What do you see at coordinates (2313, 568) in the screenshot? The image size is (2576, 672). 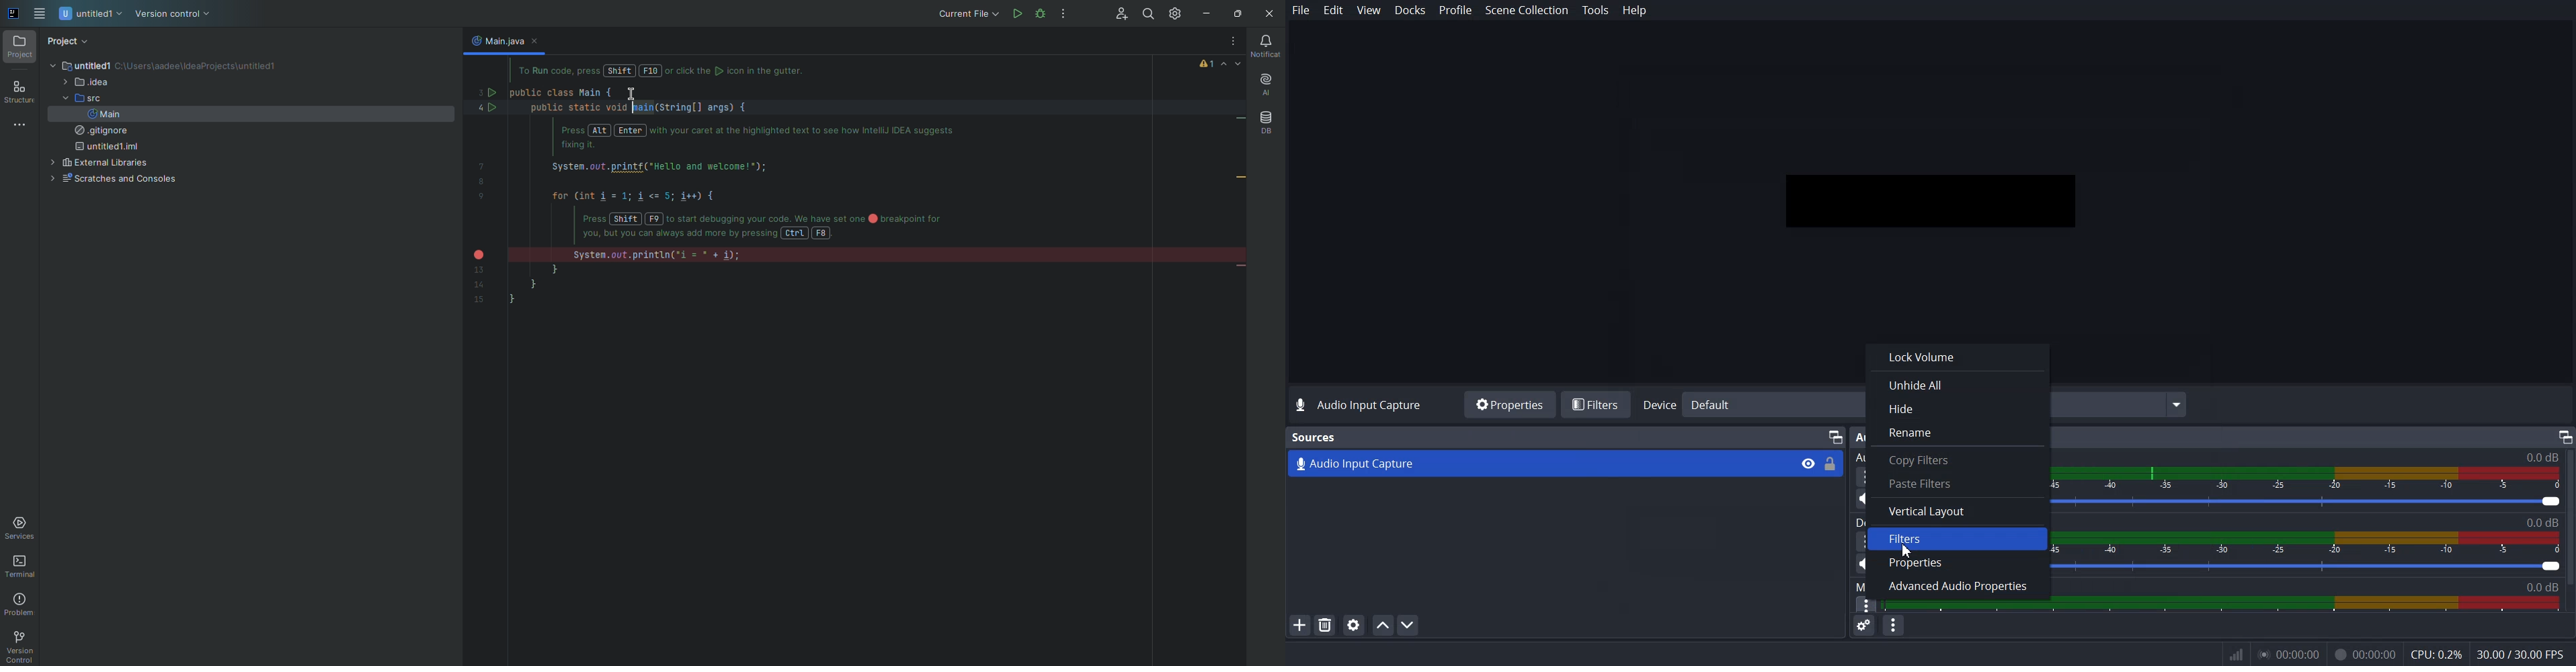 I see `Volume level adjuster` at bounding box center [2313, 568].